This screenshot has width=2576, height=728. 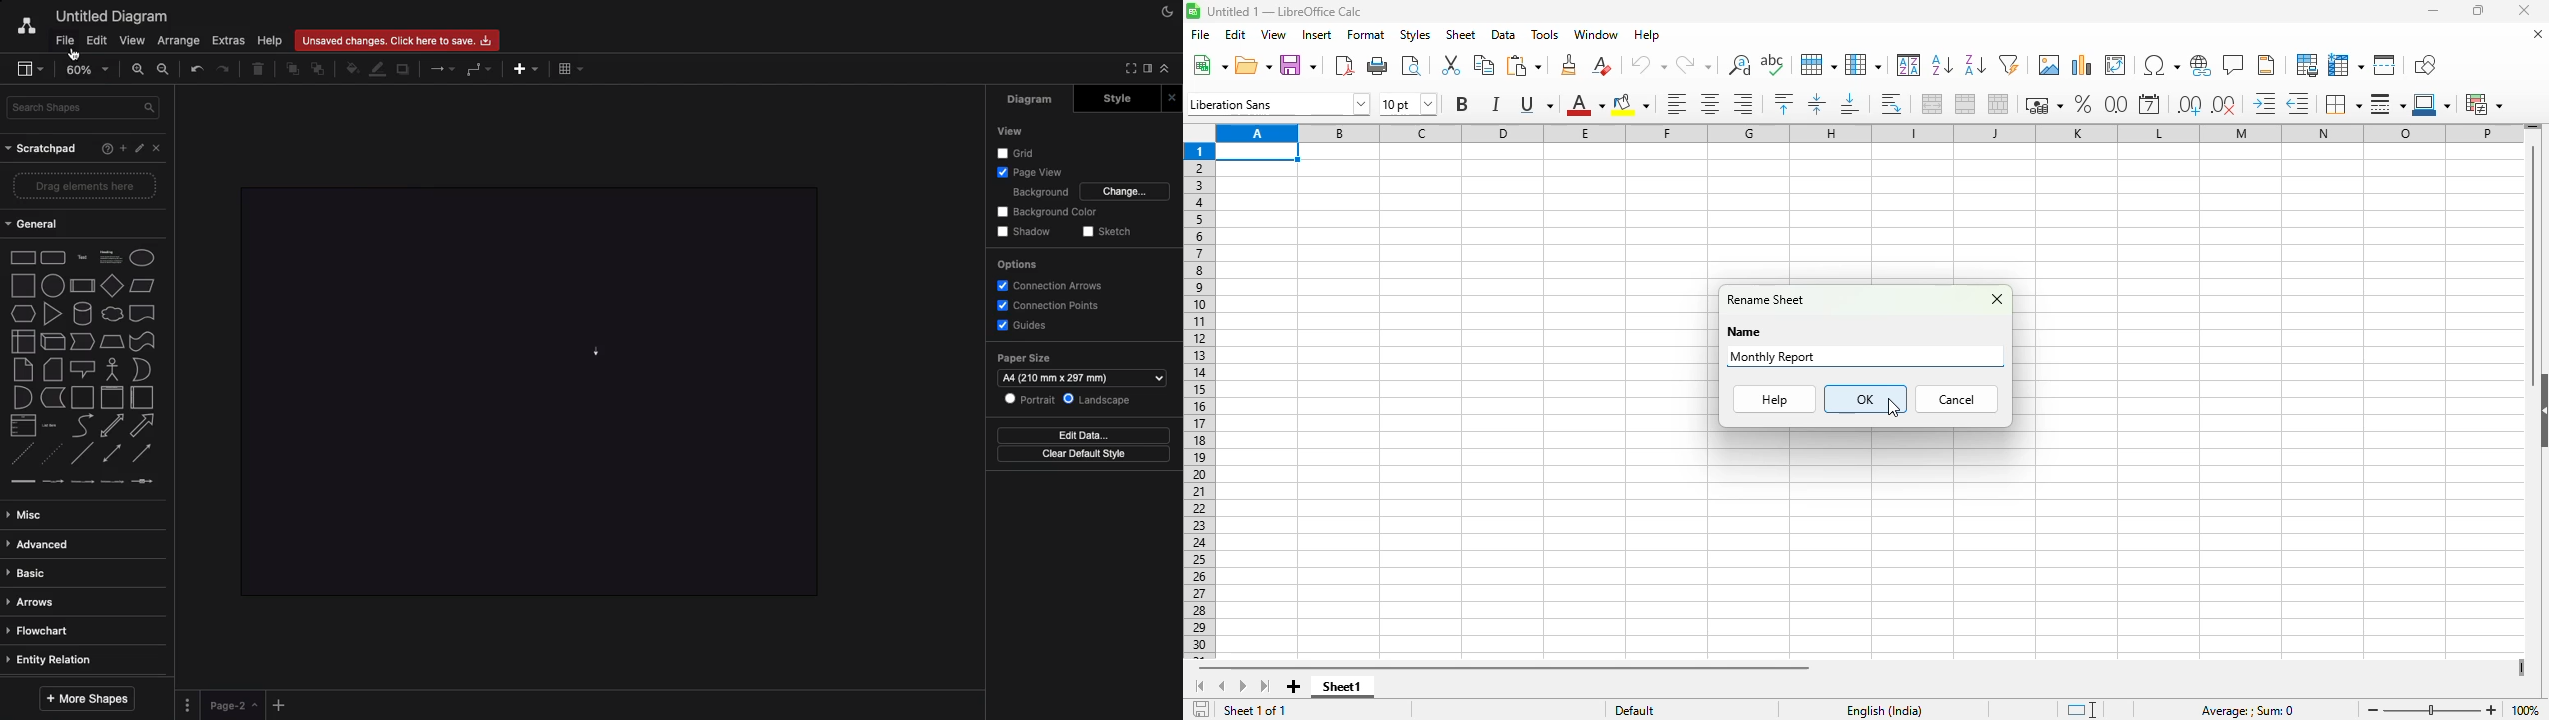 I want to click on Cursor, so click(x=76, y=54).